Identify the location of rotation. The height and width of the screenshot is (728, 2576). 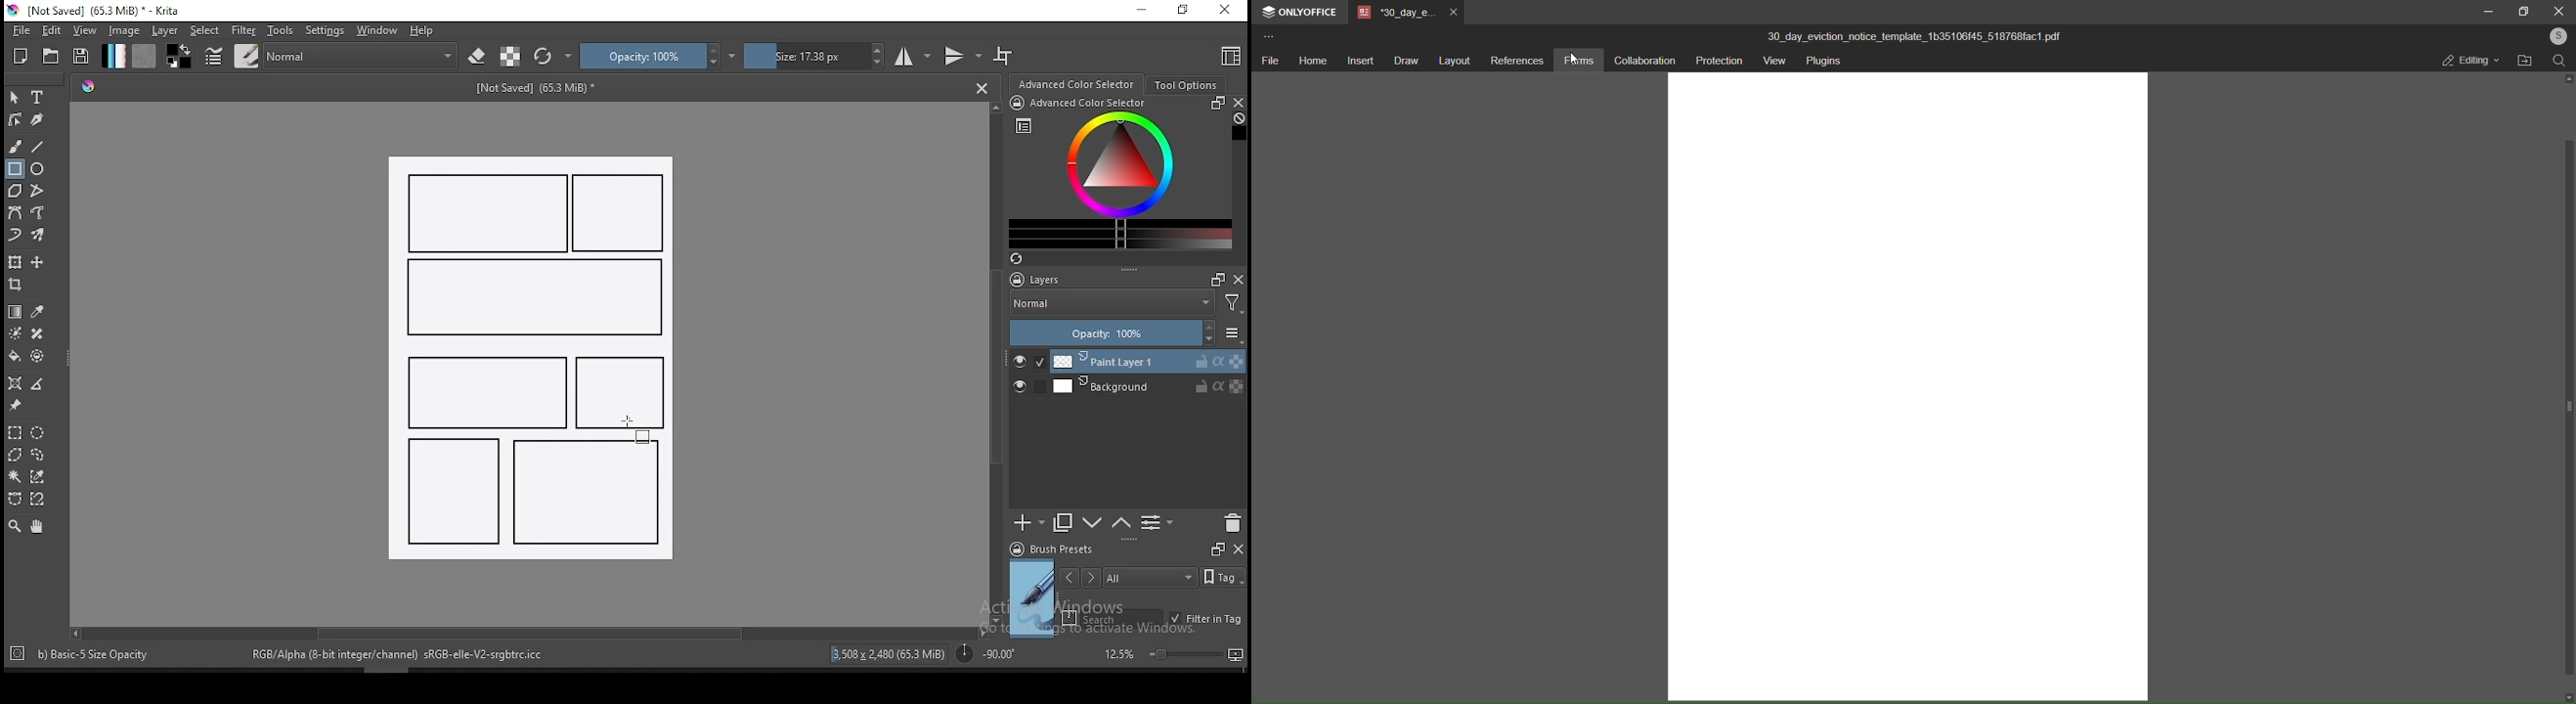
(985, 652).